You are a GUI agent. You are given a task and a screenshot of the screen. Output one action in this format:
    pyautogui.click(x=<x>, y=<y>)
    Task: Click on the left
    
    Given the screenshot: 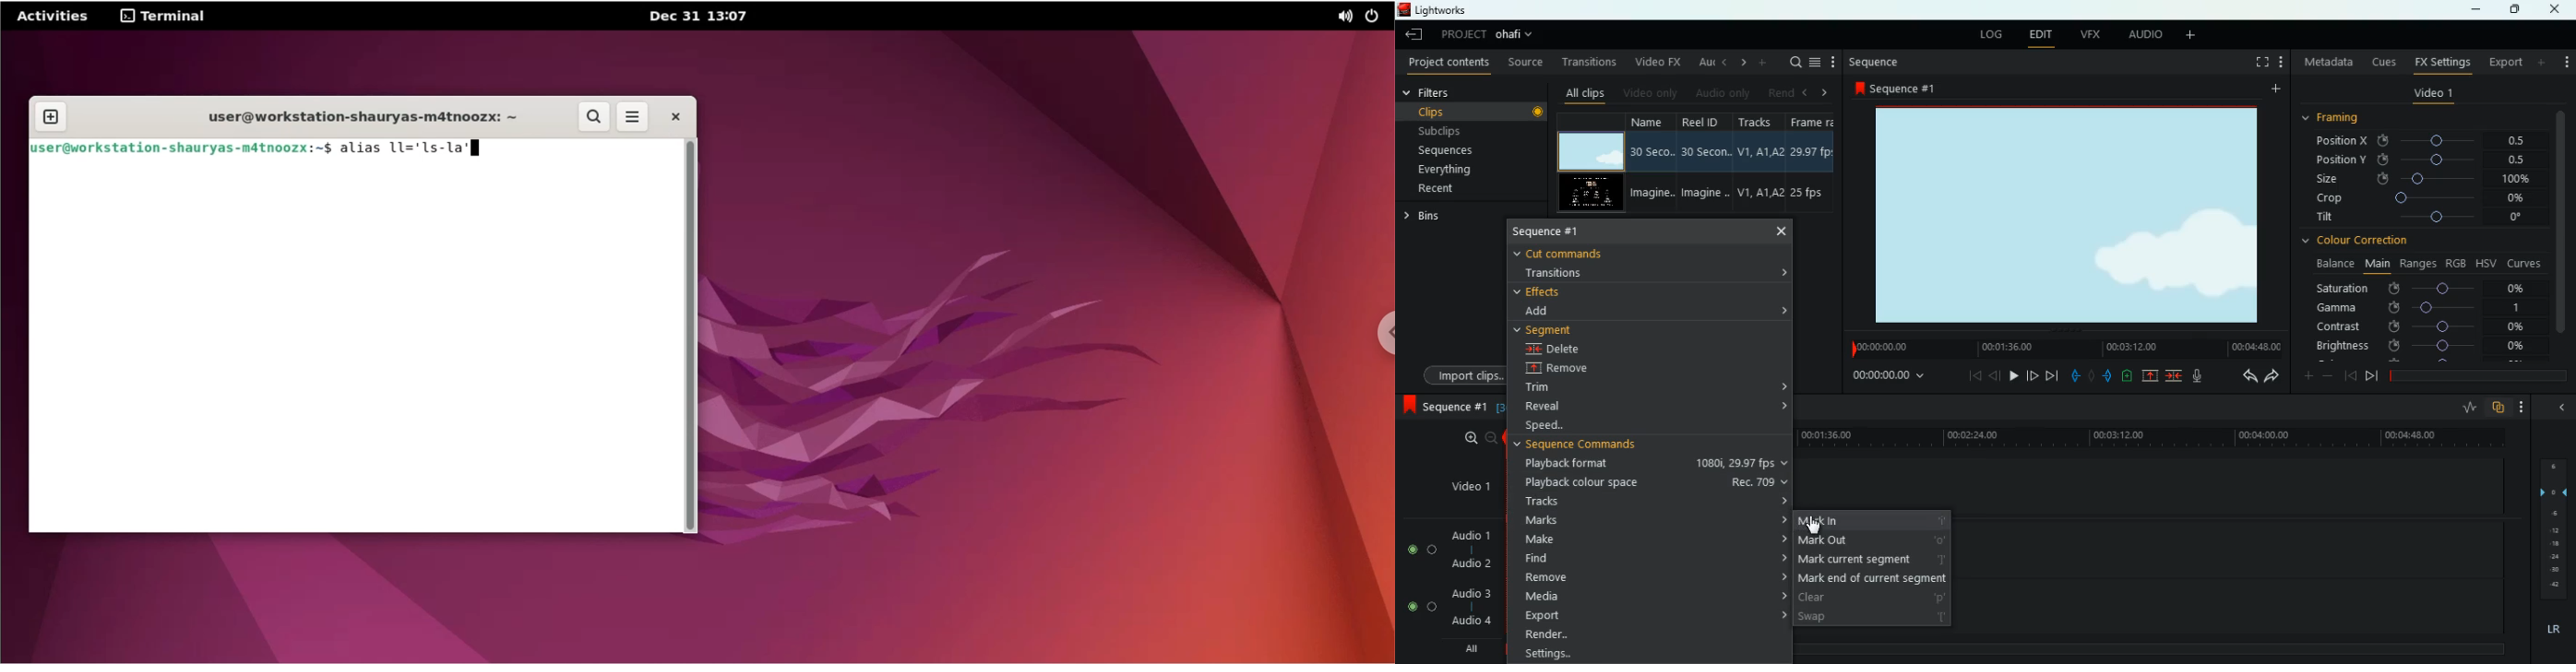 What is the action you would take?
    pyautogui.click(x=1722, y=63)
    